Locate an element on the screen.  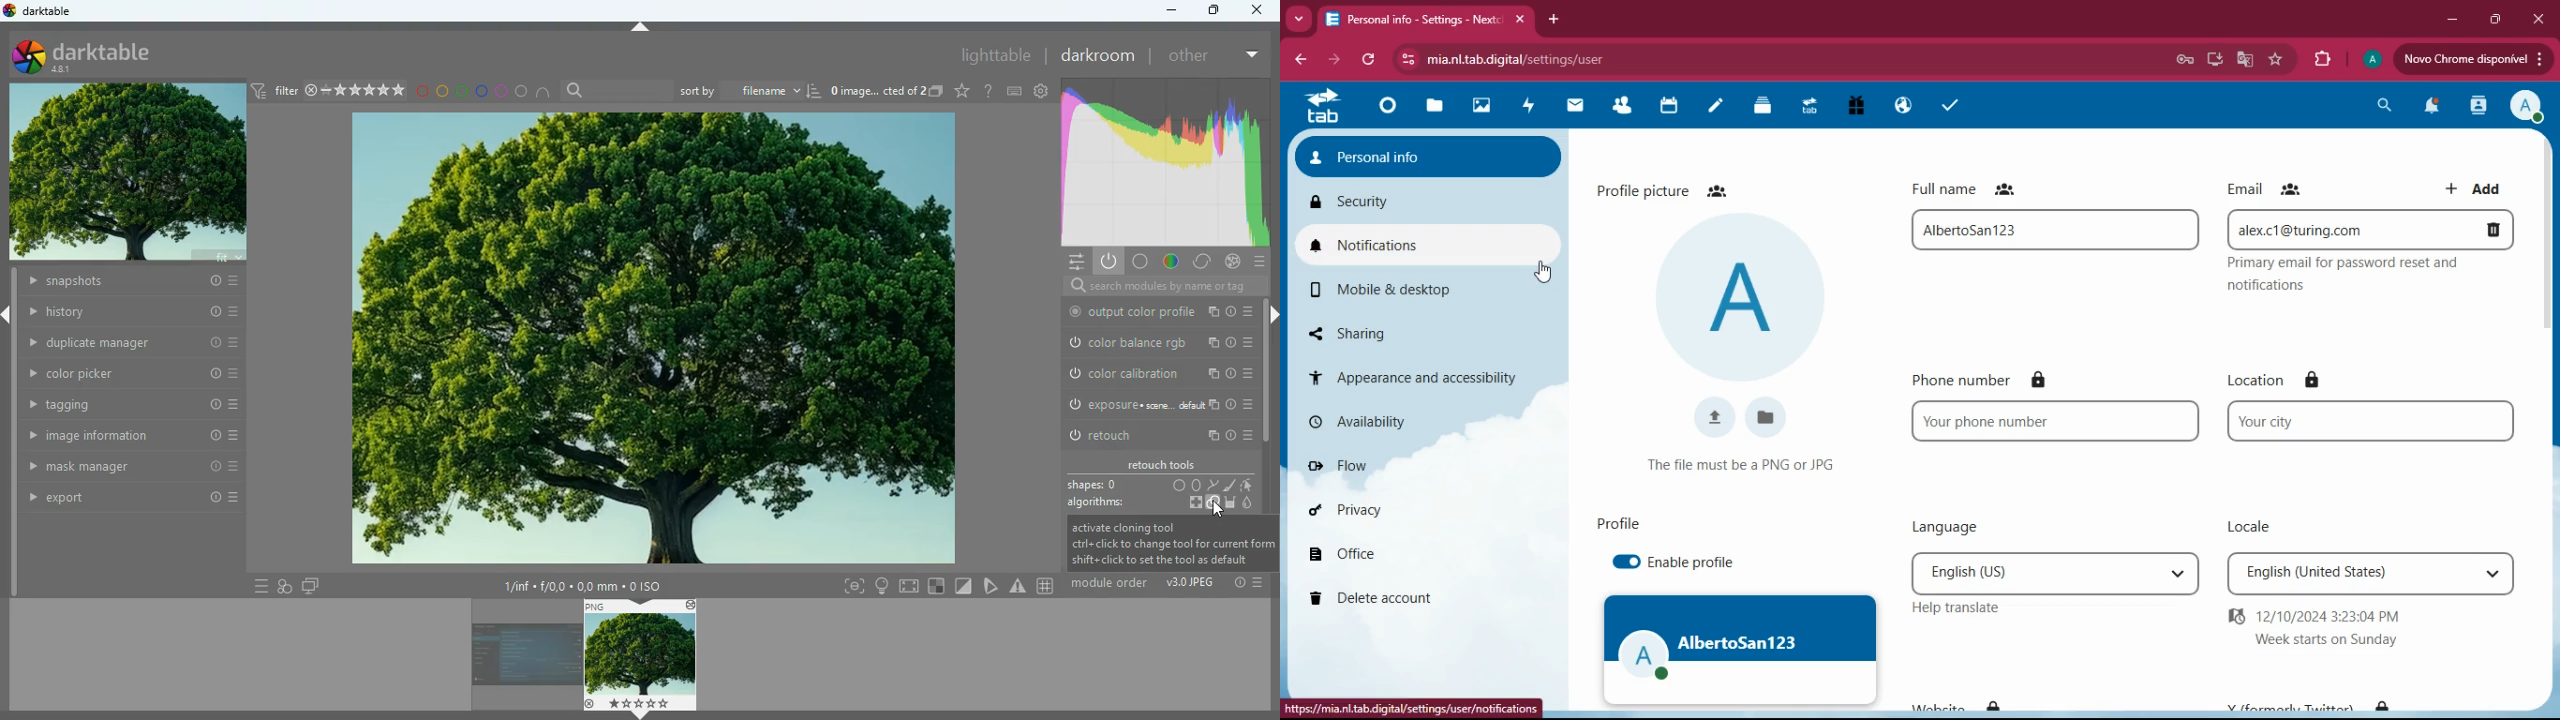
cursor is located at coordinates (1542, 271).